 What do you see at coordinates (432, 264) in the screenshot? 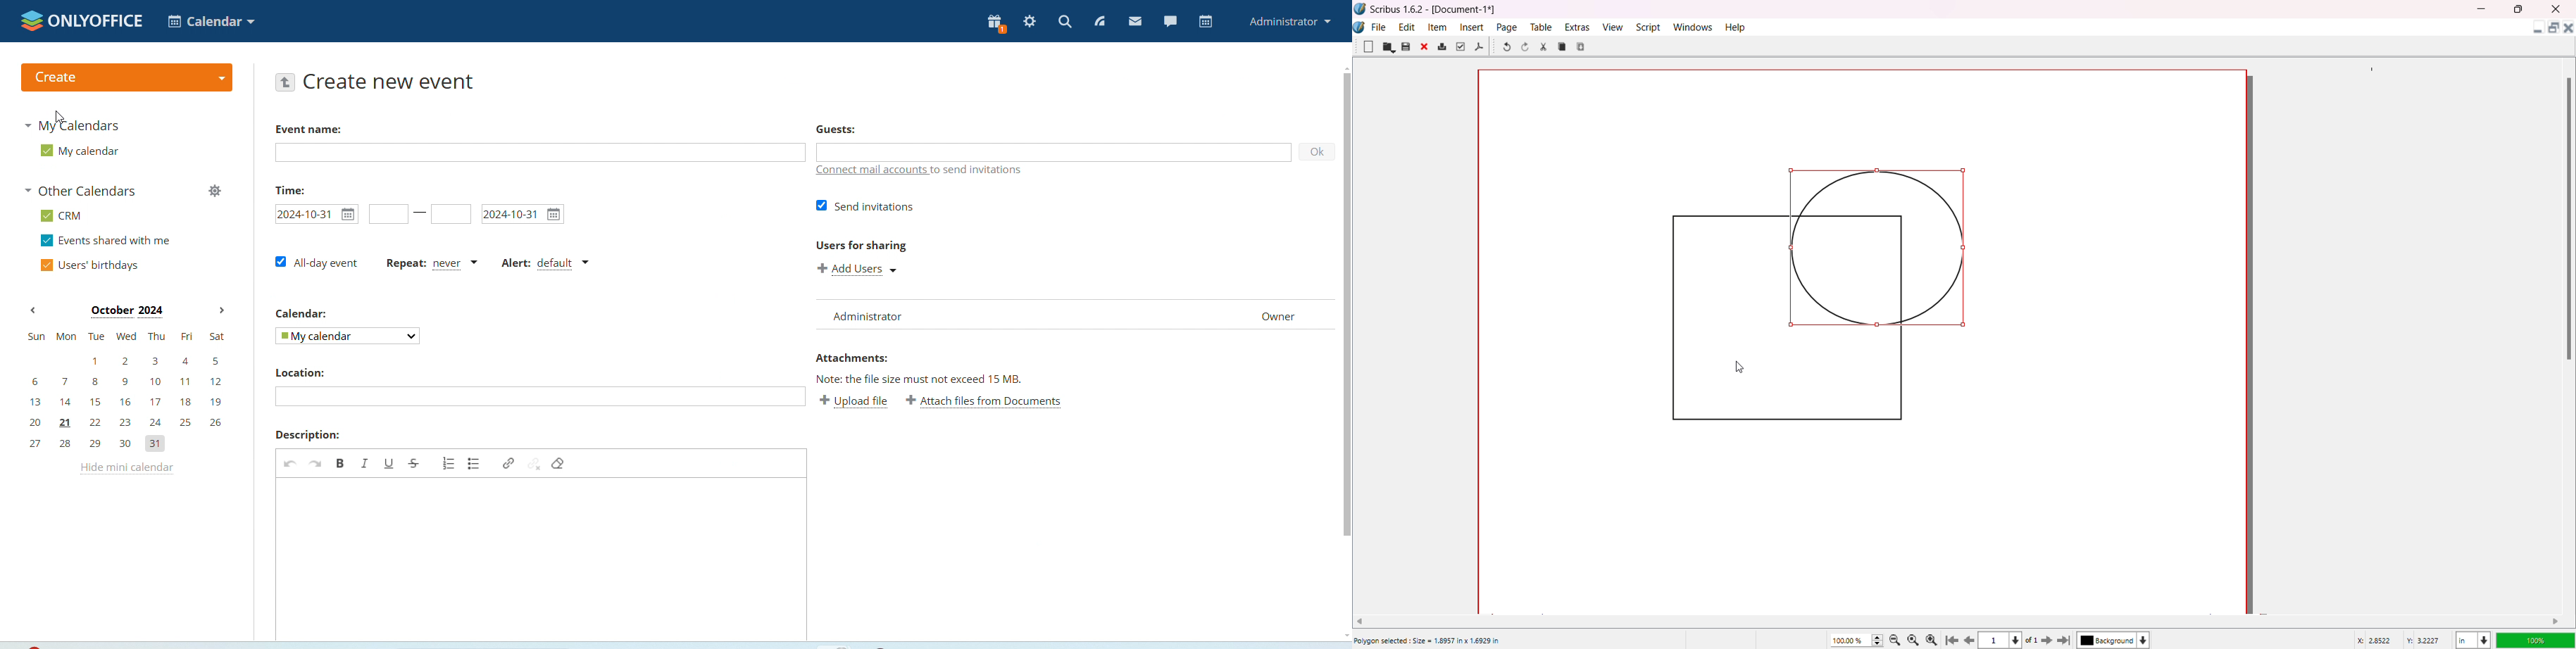
I see `repeat dropdown` at bounding box center [432, 264].